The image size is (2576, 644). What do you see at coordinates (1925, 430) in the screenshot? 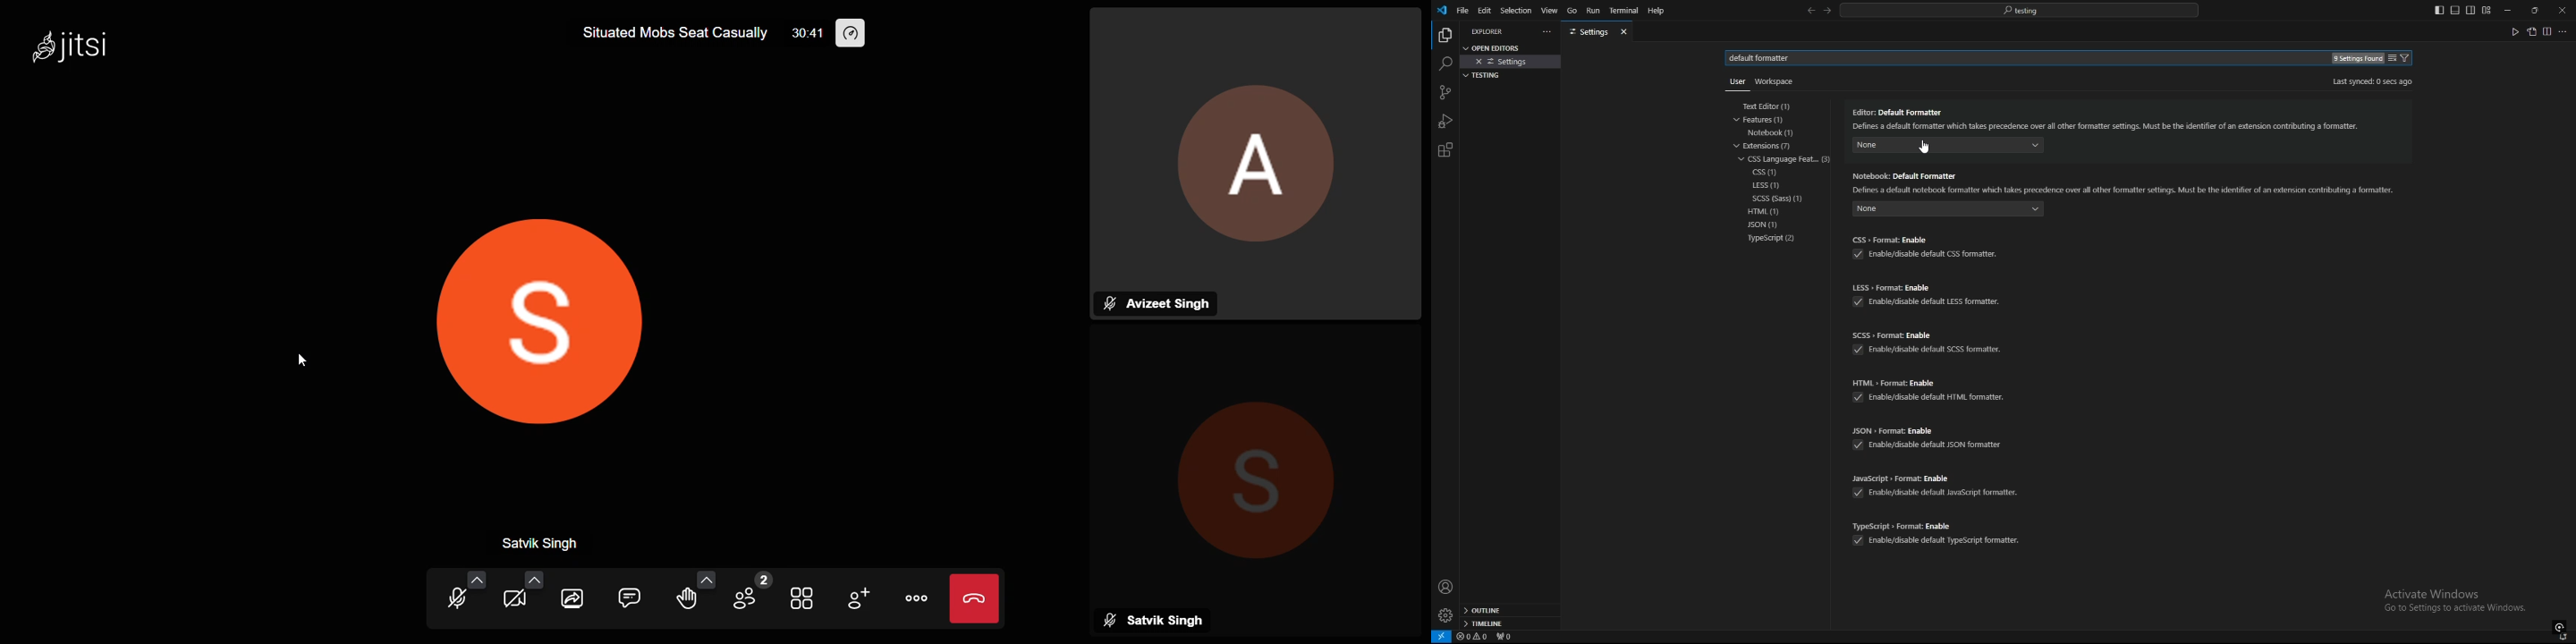
I see `json format enable` at bounding box center [1925, 430].